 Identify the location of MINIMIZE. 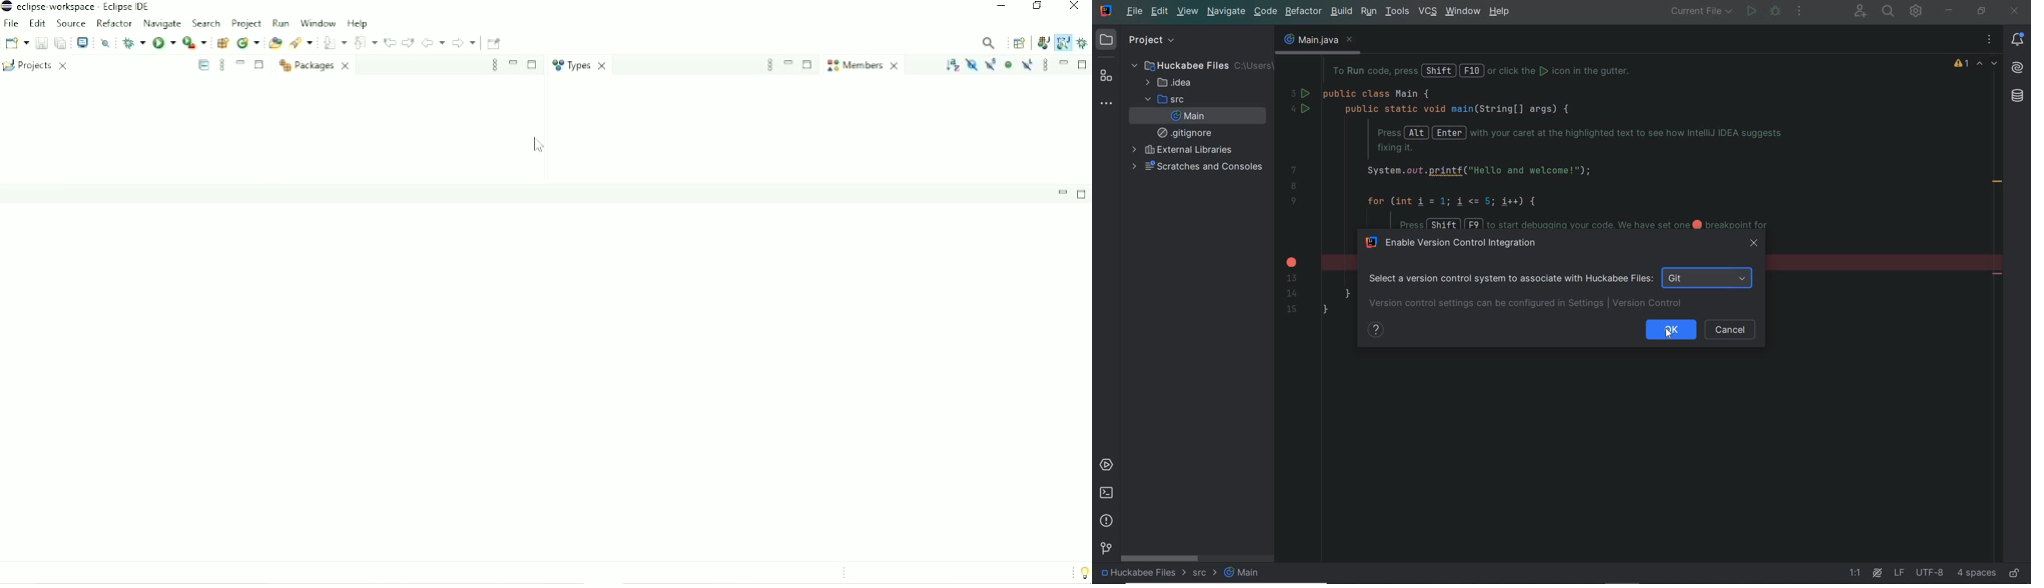
(1950, 12).